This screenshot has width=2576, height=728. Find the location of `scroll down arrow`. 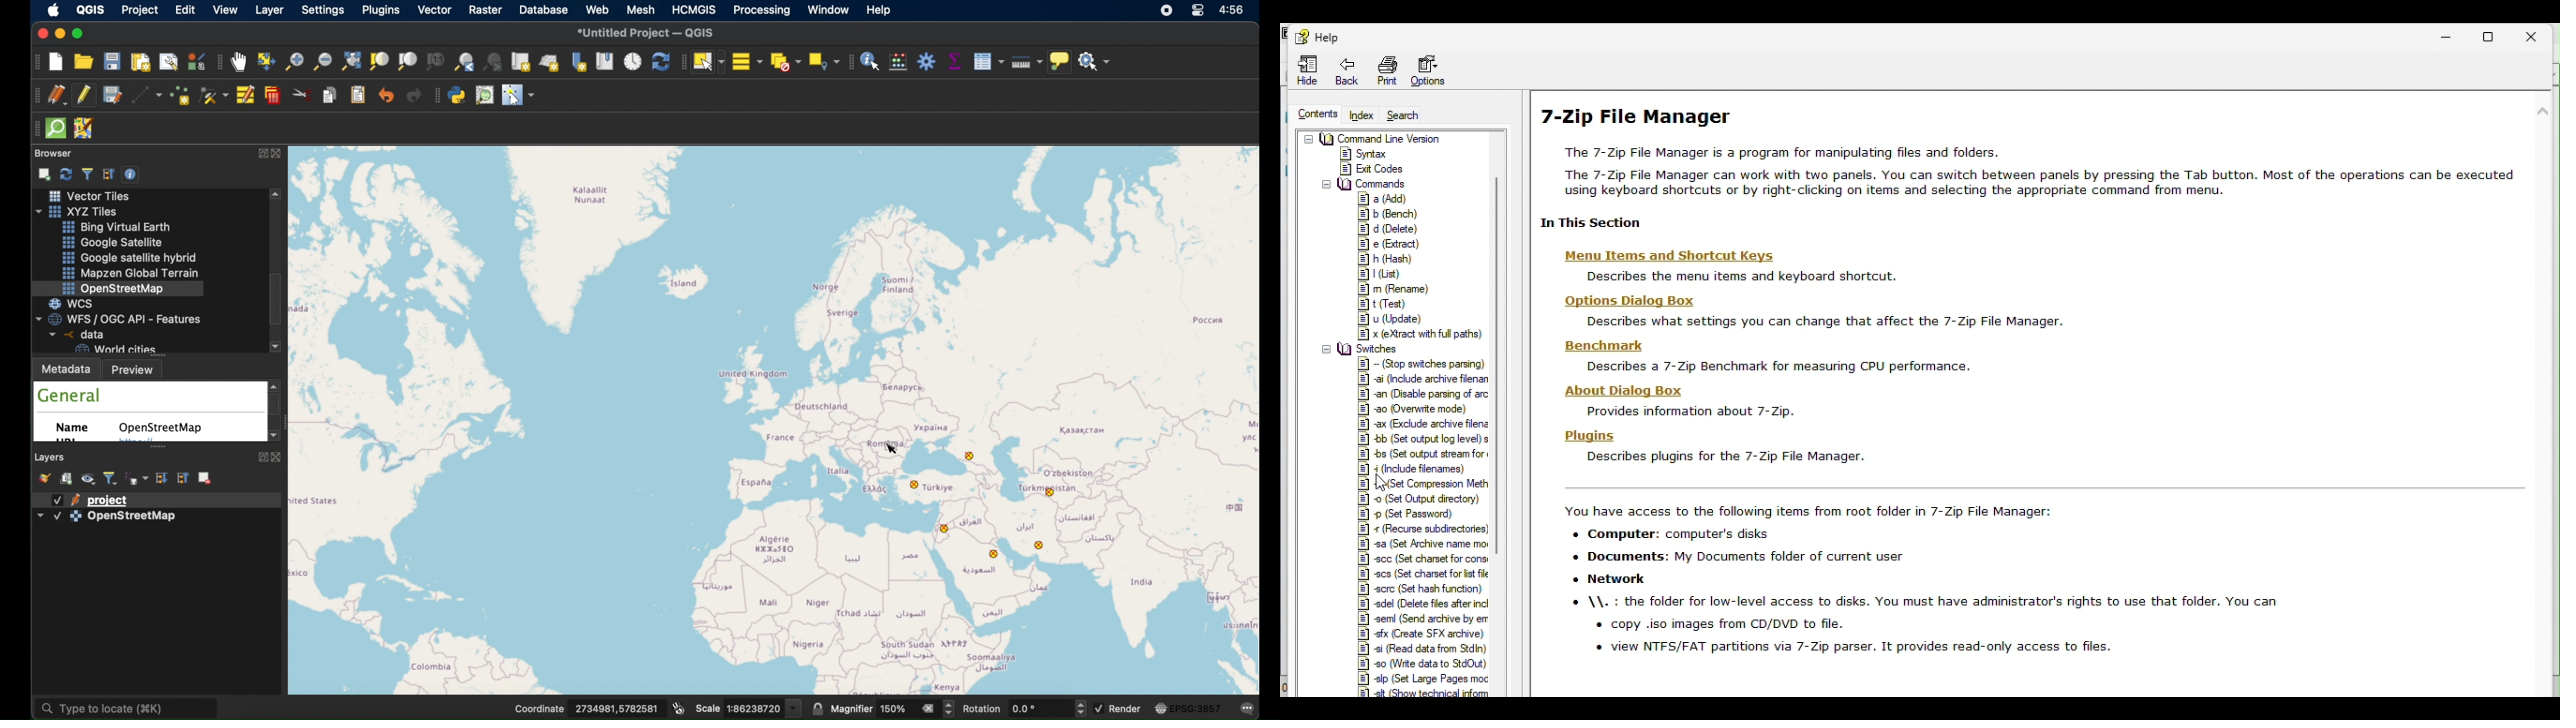

scroll down arrow is located at coordinates (271, 437).